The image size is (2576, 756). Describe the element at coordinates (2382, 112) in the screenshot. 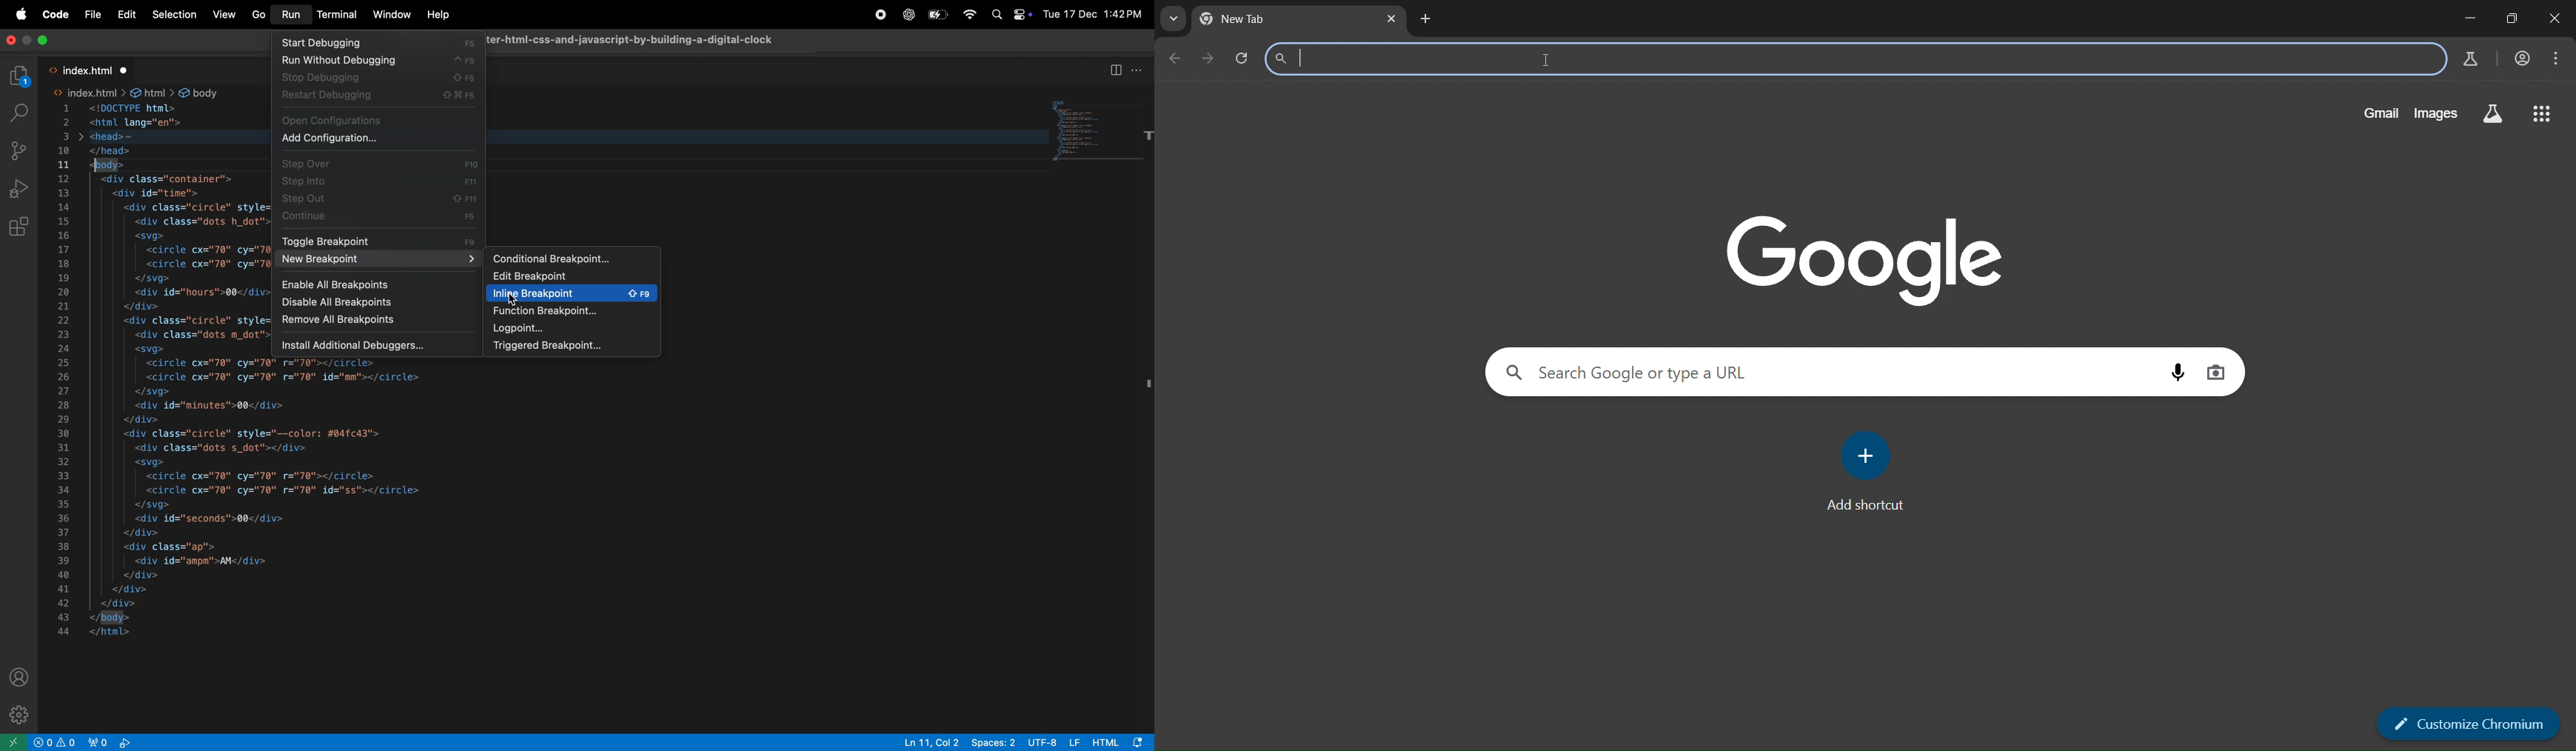

I see `gmail` at that location.